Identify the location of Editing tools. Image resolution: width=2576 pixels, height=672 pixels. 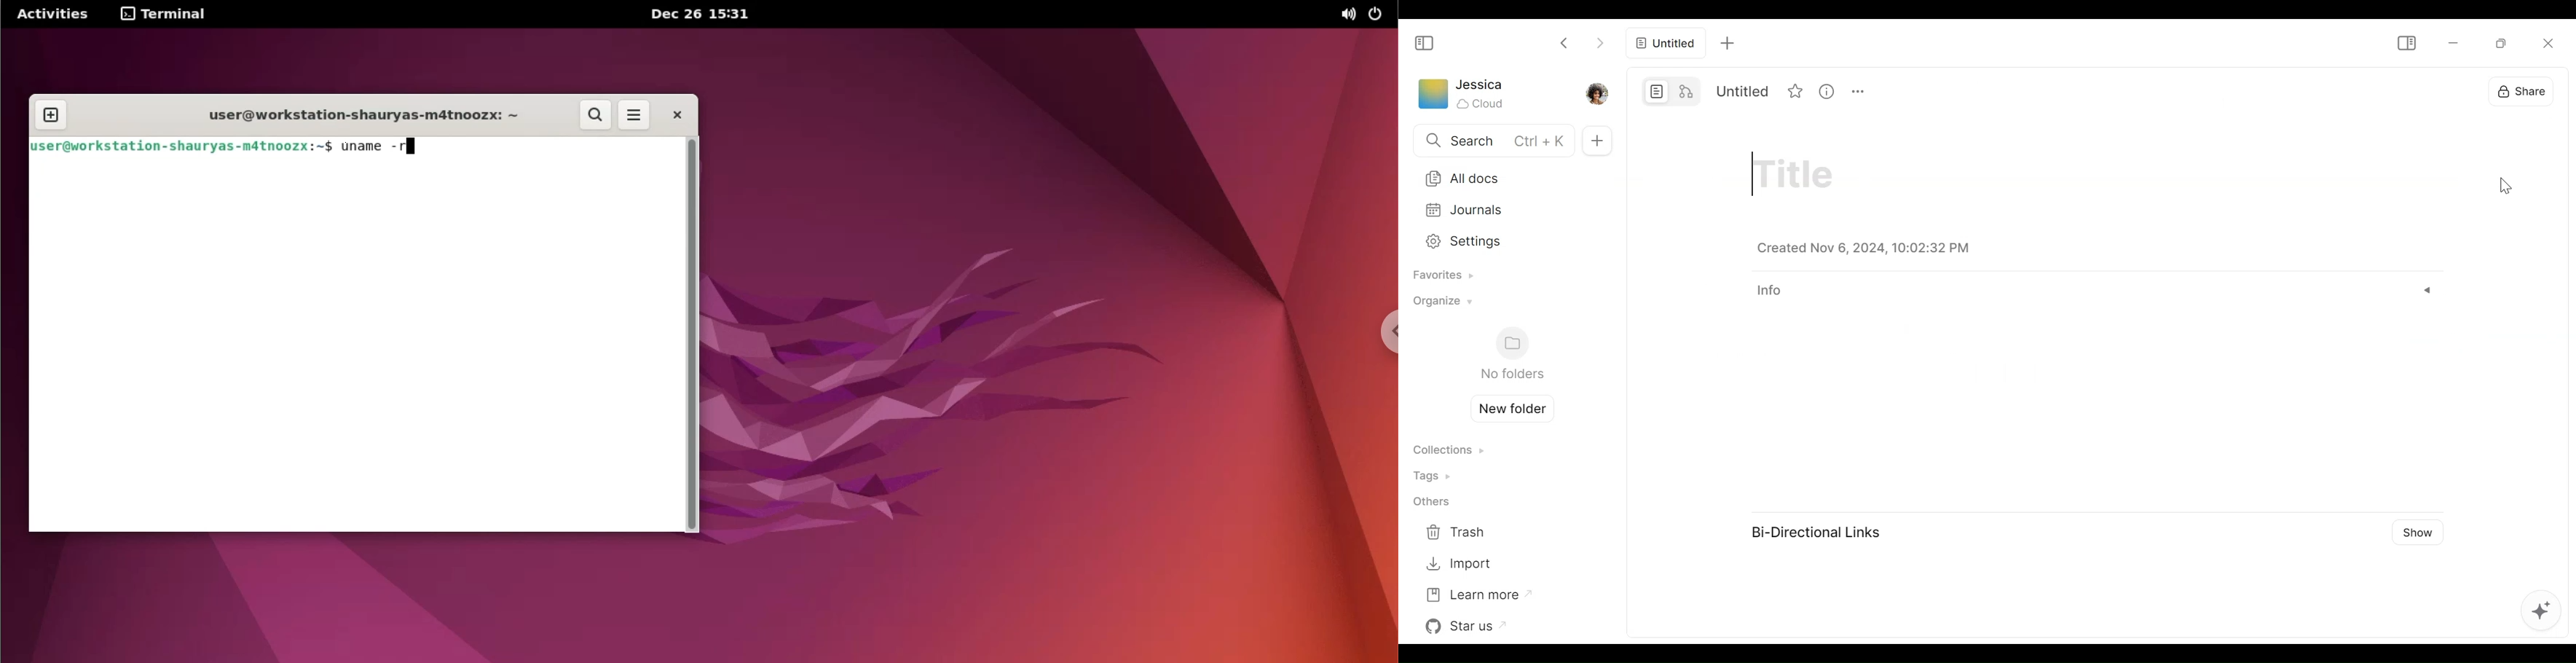
(2540, 611).